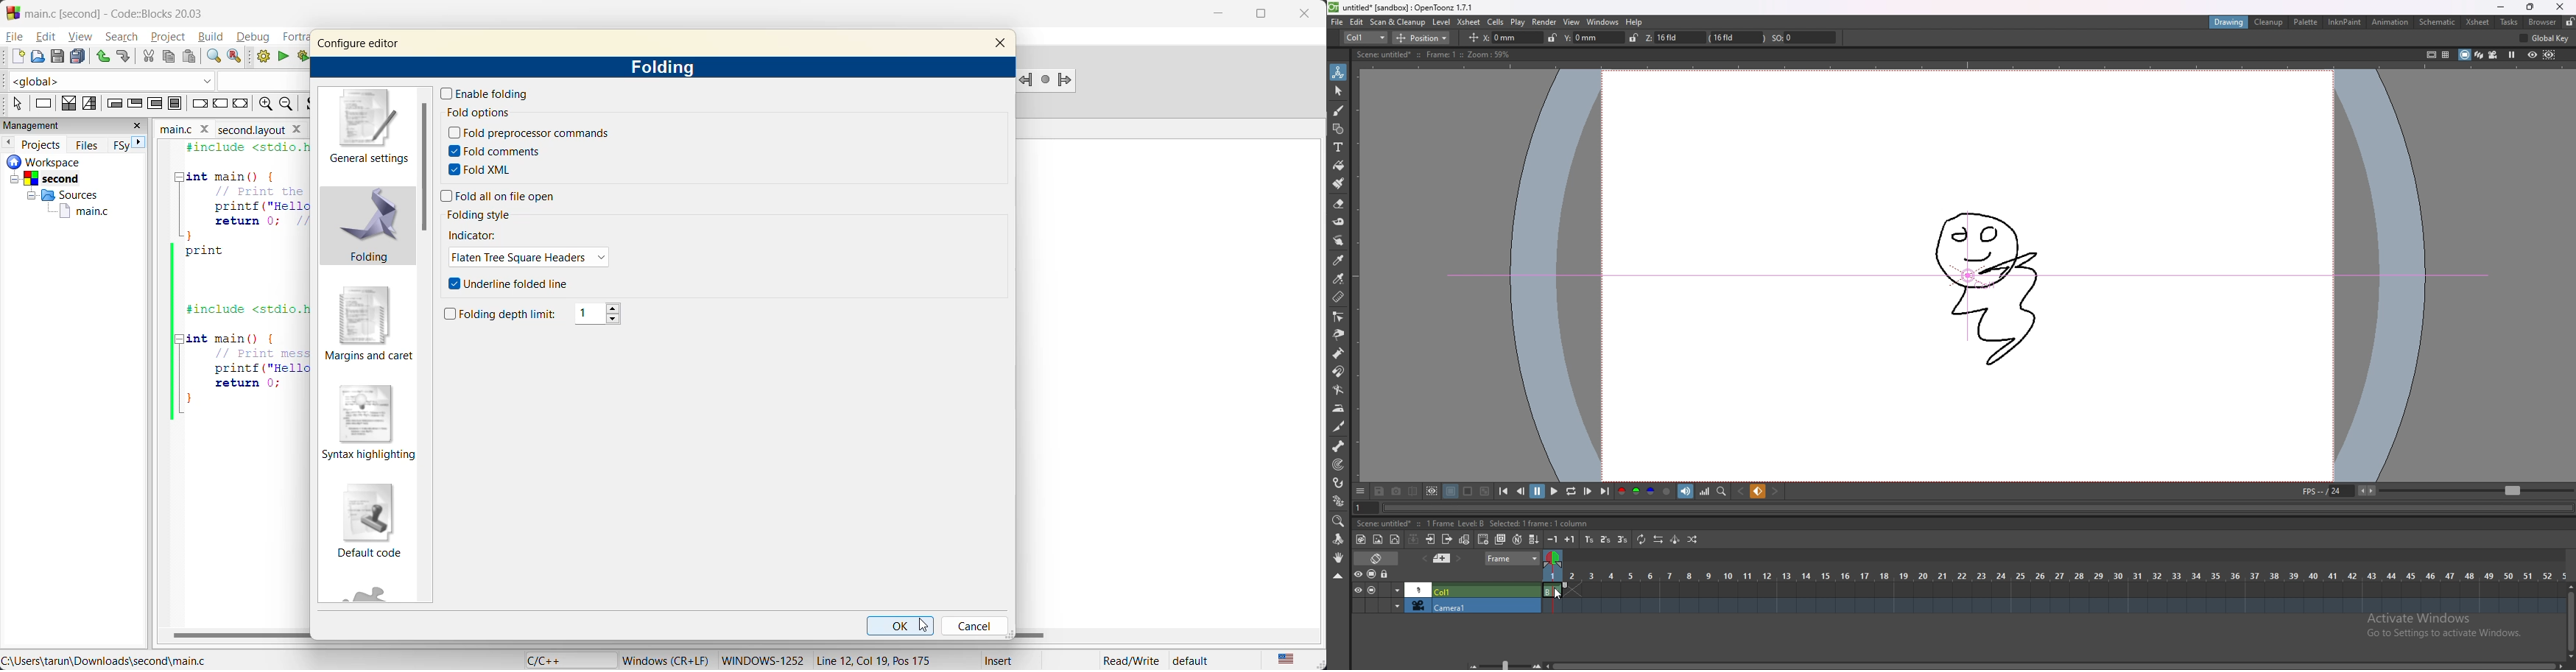 The width and height of the screenshot is (2576, 672). What do you see at coordinates (1980, 508) in the screenshot?
I see `animation player` at bounding box center [1980, 508].